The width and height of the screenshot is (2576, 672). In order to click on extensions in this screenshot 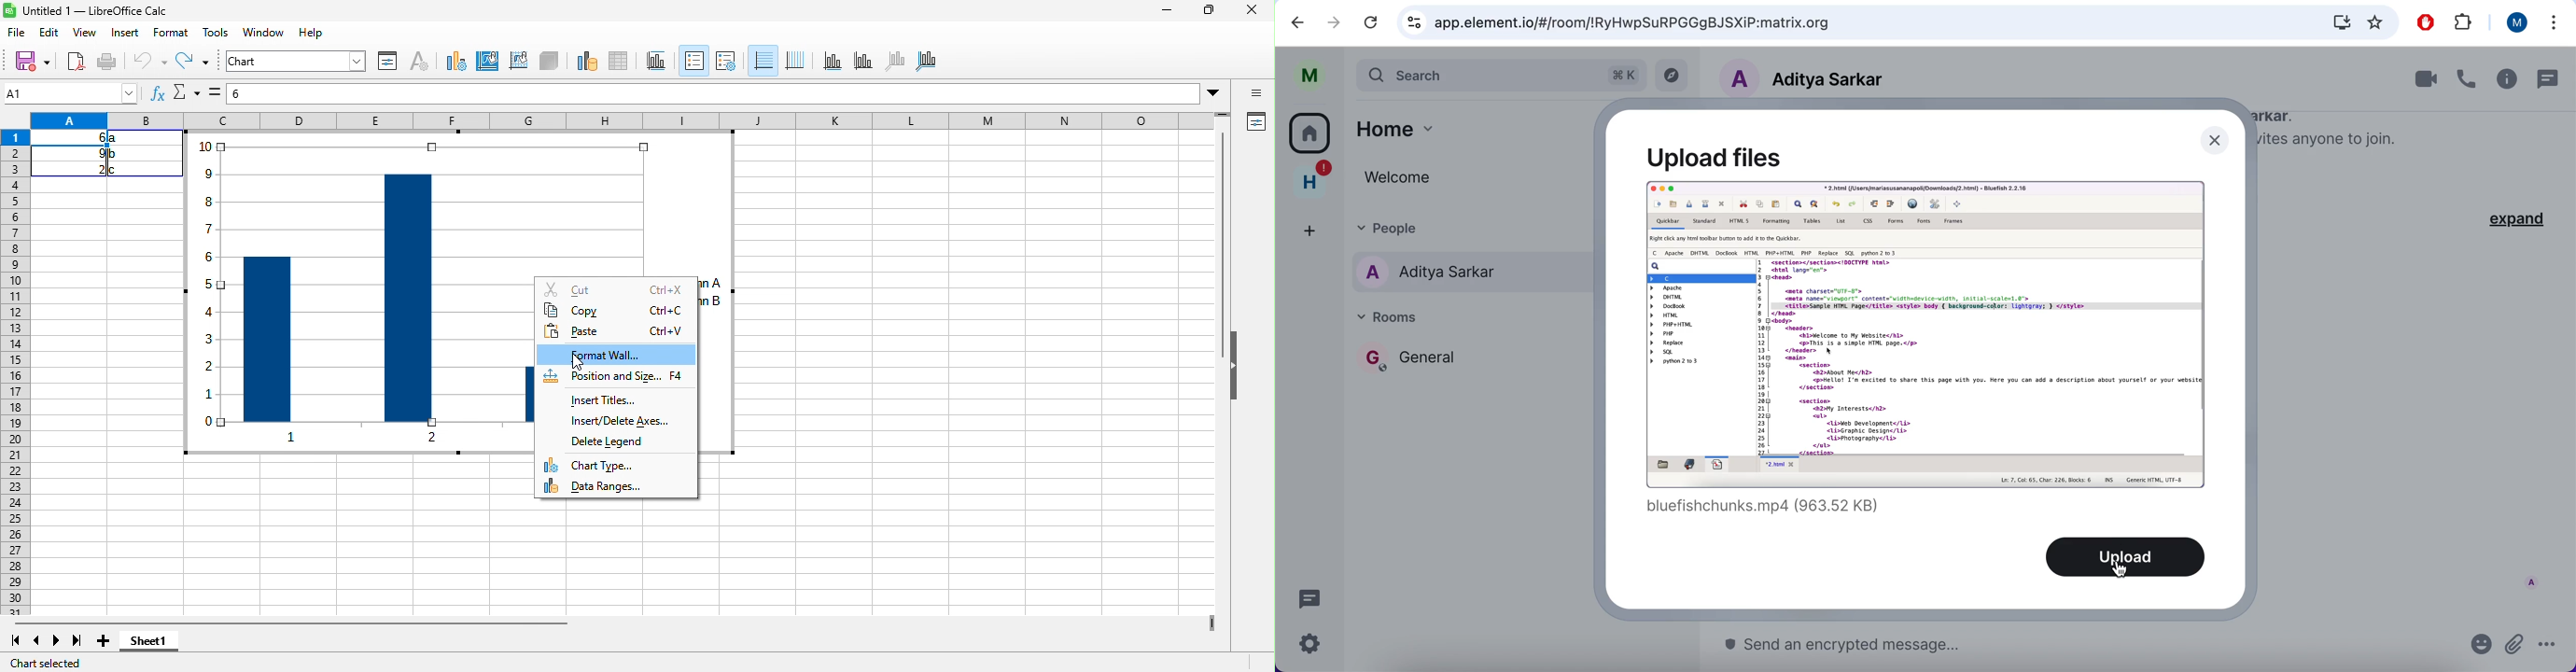, I will do `click(2465, 21)`.